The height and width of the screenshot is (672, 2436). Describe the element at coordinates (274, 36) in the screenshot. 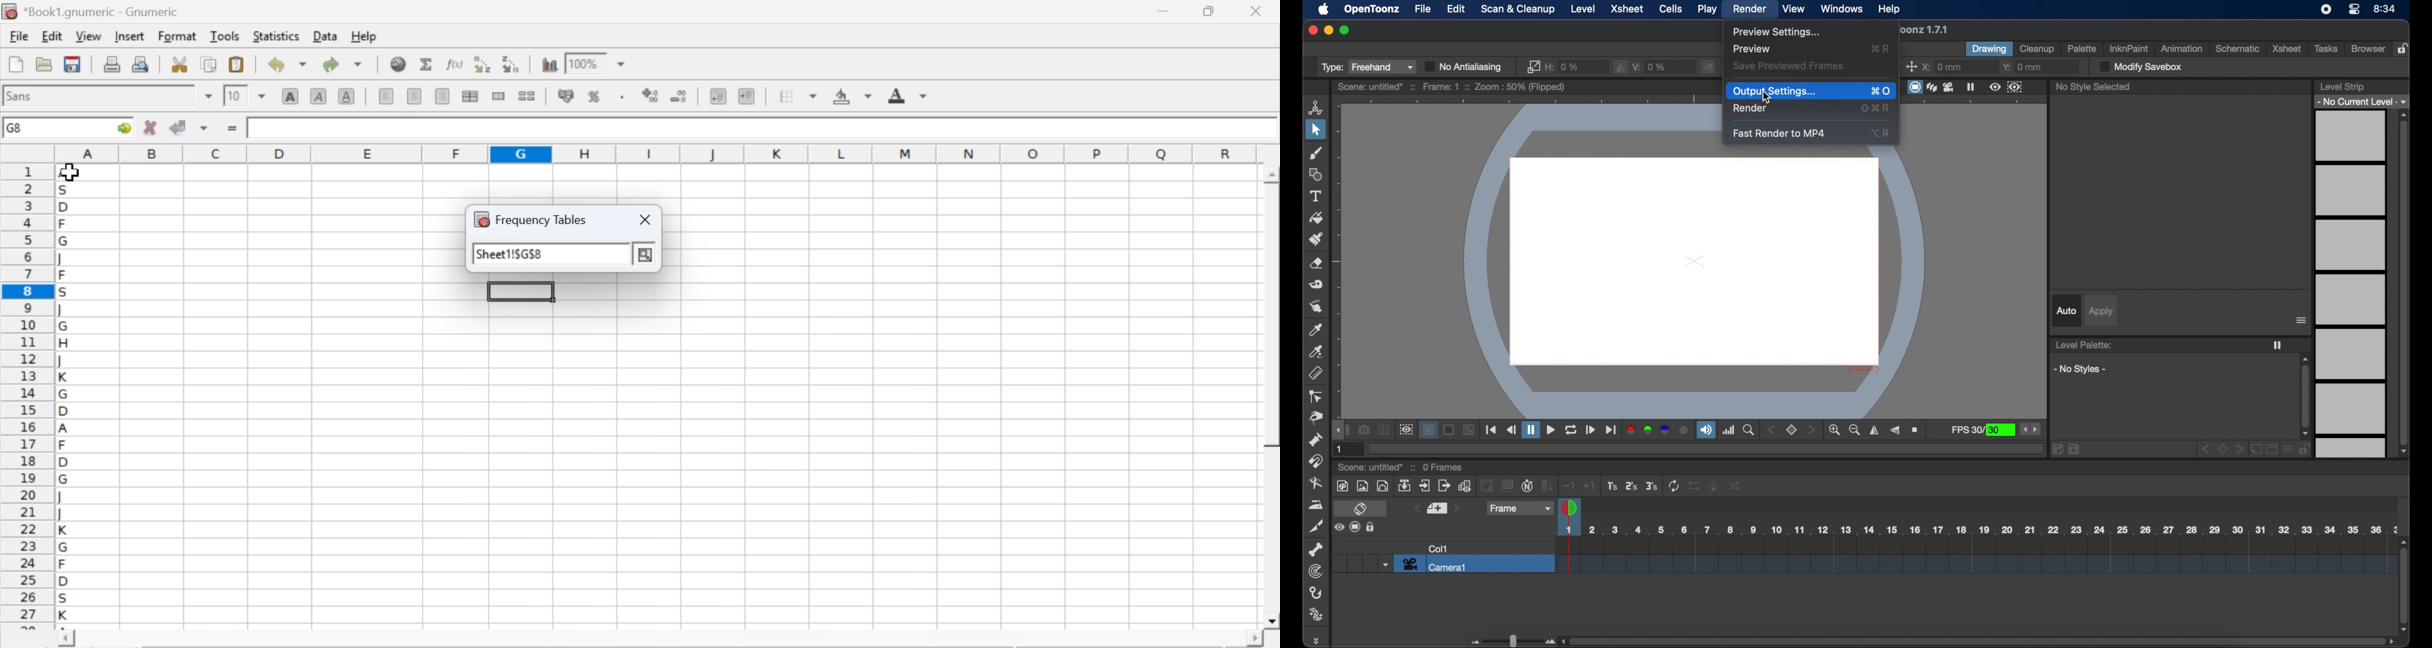

I see `statistics` at that location.